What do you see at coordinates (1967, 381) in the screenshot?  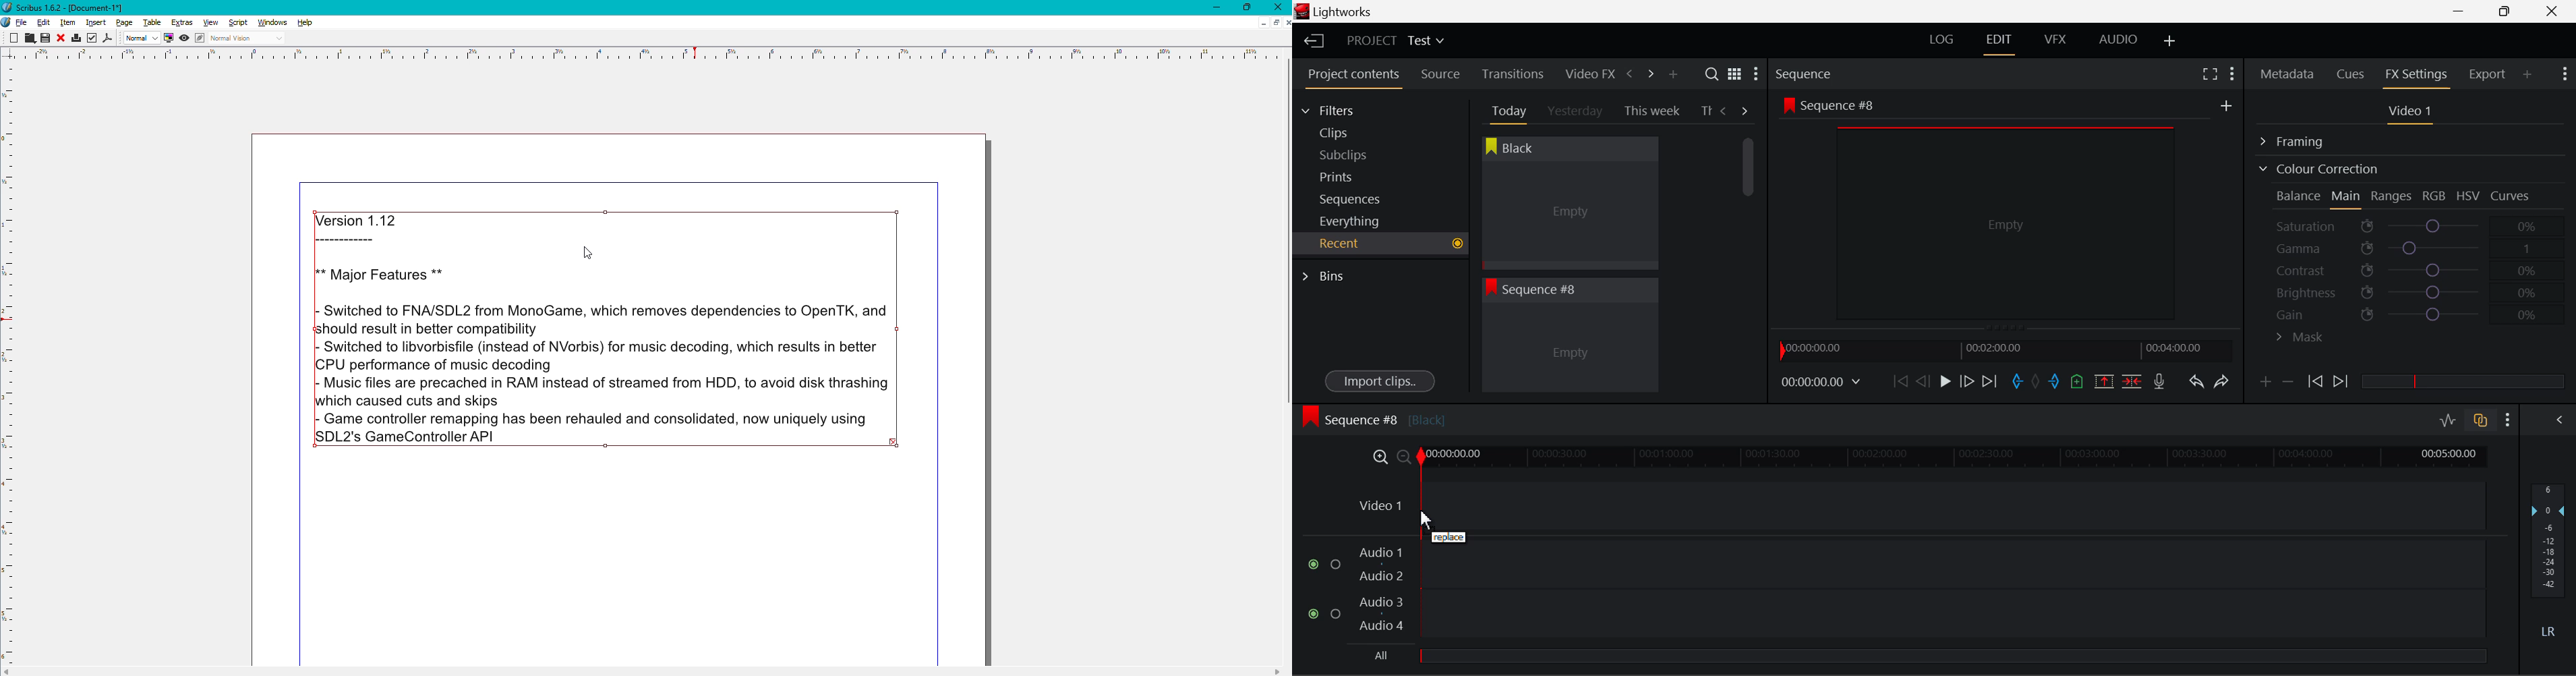 I see `Go Forward` at bounding box center [1967, 381].